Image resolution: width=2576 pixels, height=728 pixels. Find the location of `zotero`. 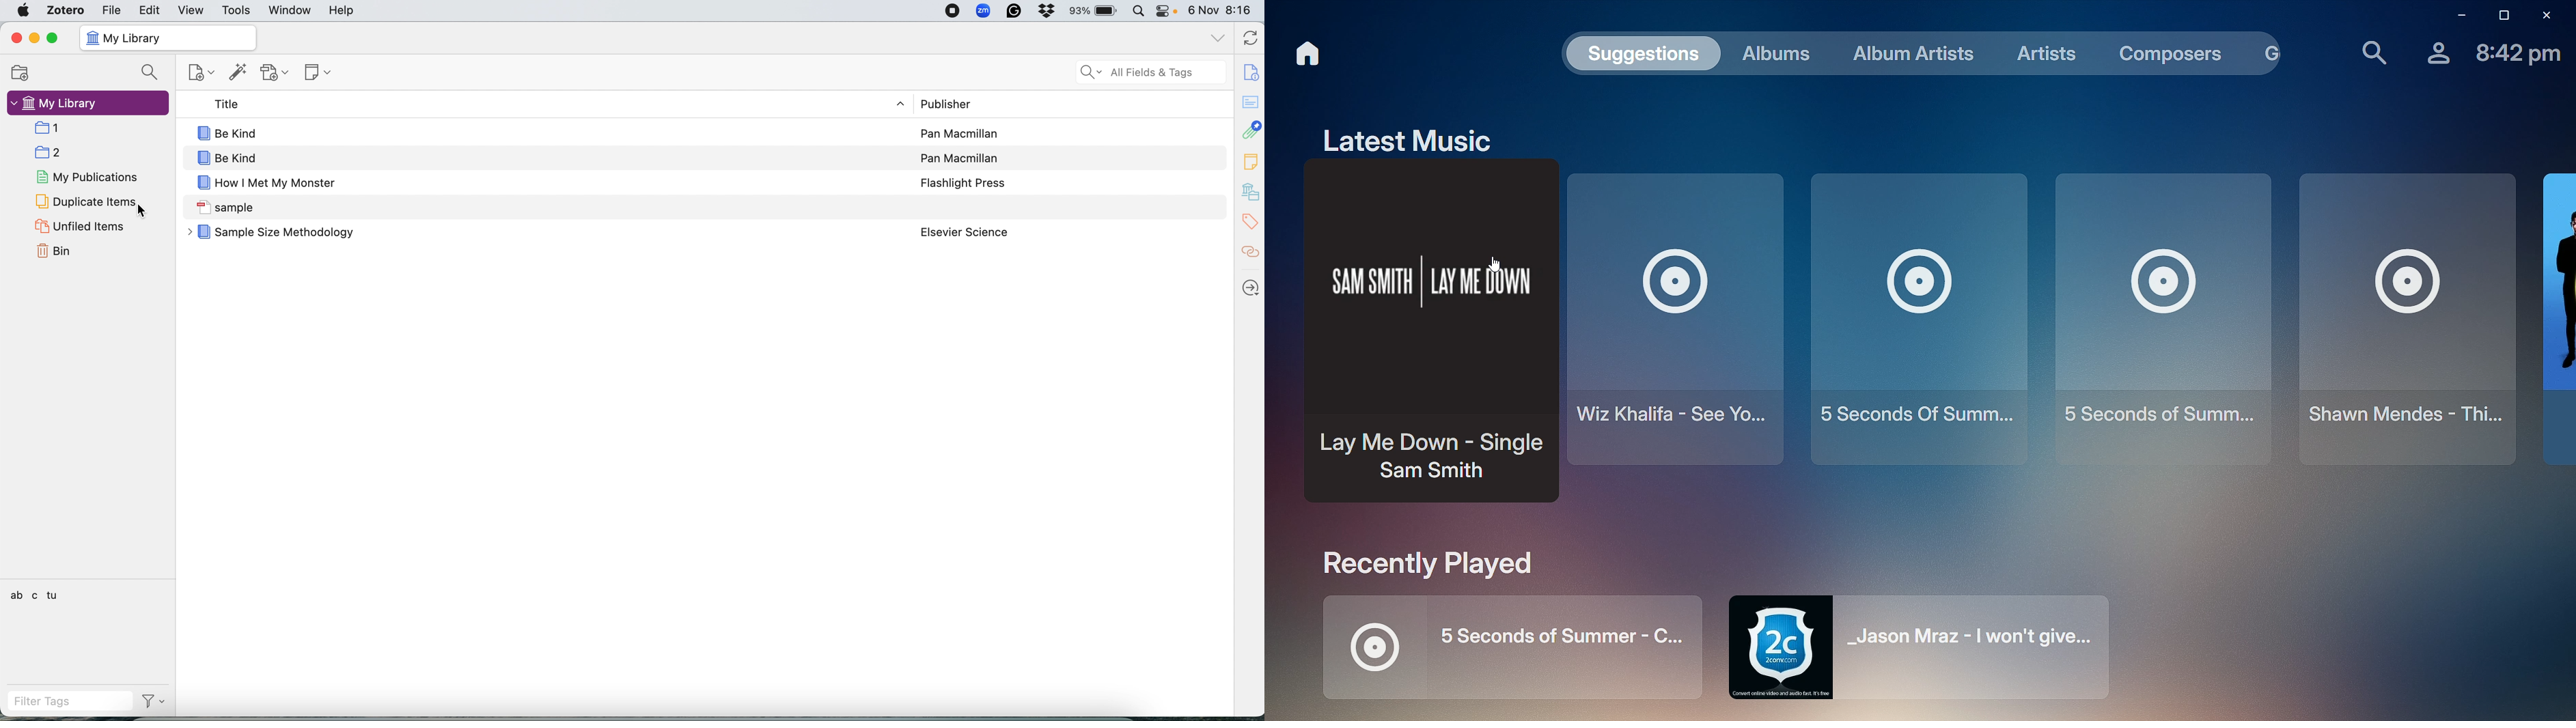

zotero is located at coordinates (67, 11).